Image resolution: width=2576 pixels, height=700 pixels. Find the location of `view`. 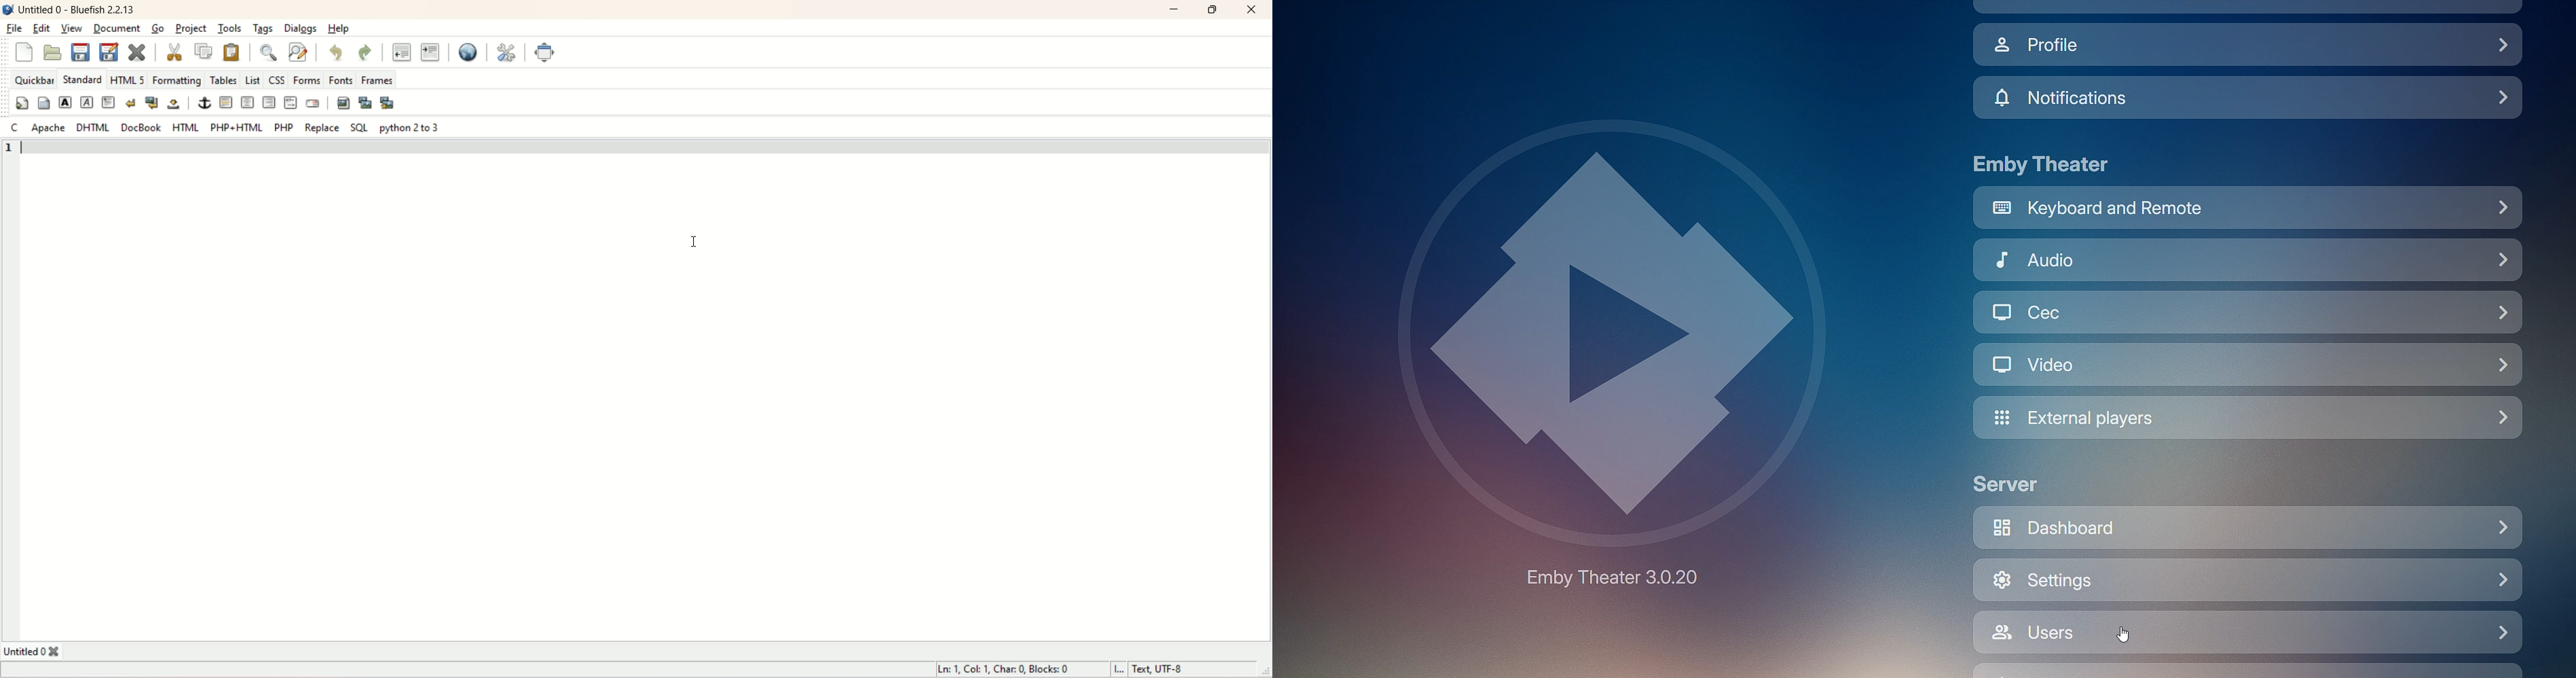

view is located at coordinates (72, 29).